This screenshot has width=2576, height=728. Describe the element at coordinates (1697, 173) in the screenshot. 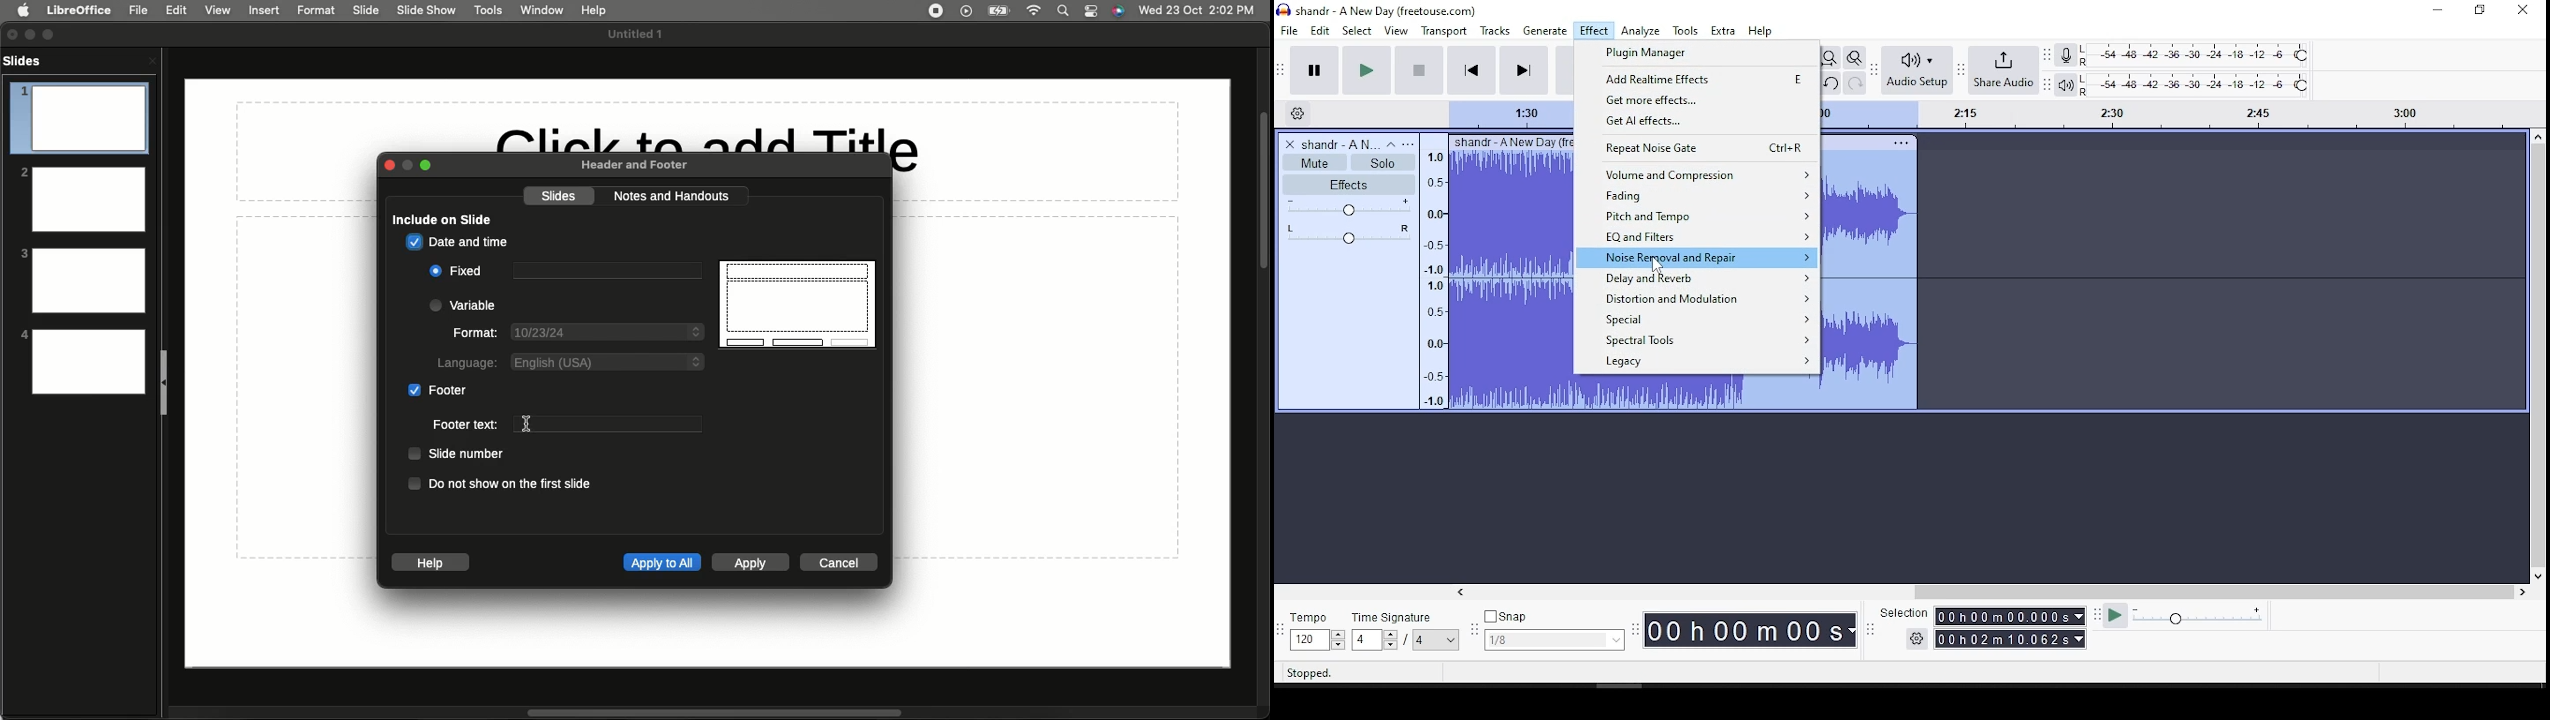

I see `volume and compression` at that location.